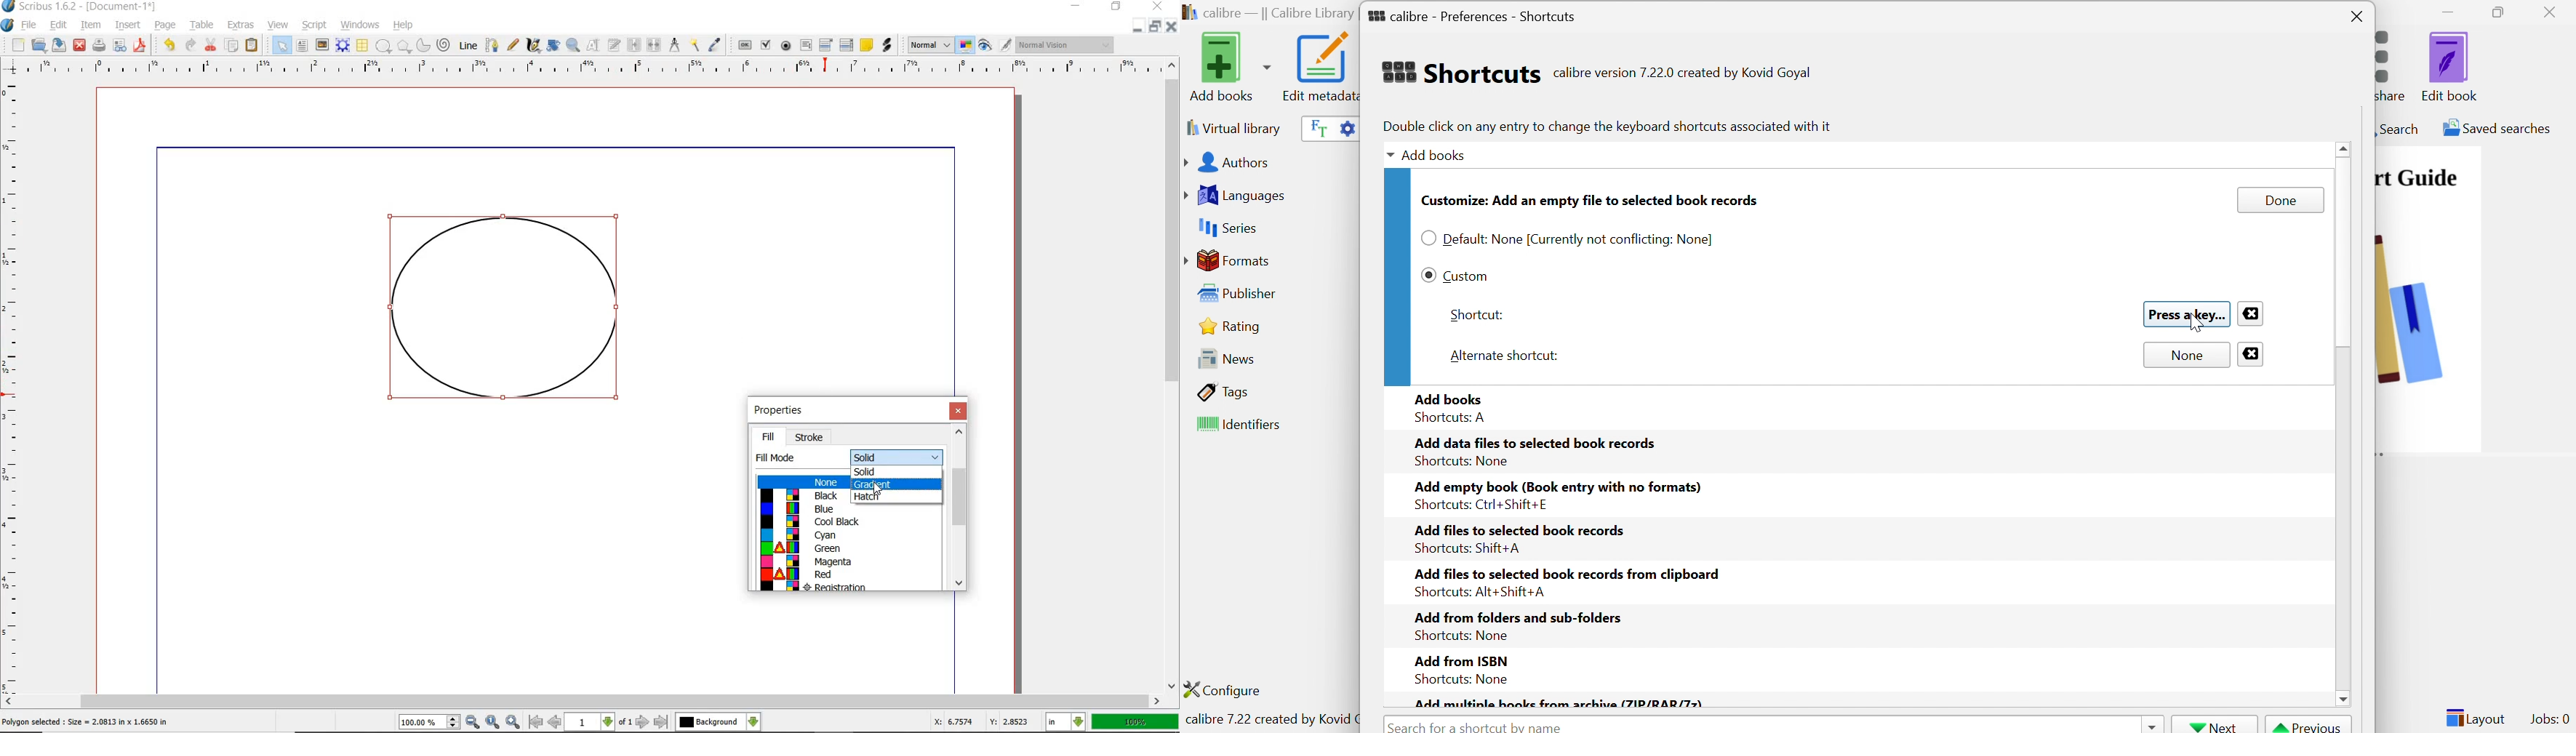 The width and height of the screenshot is (2576, 756). What do you see at coordinates (59, 45) in the screenshot?
I see `SAVE` at bounding box center [59, 45].